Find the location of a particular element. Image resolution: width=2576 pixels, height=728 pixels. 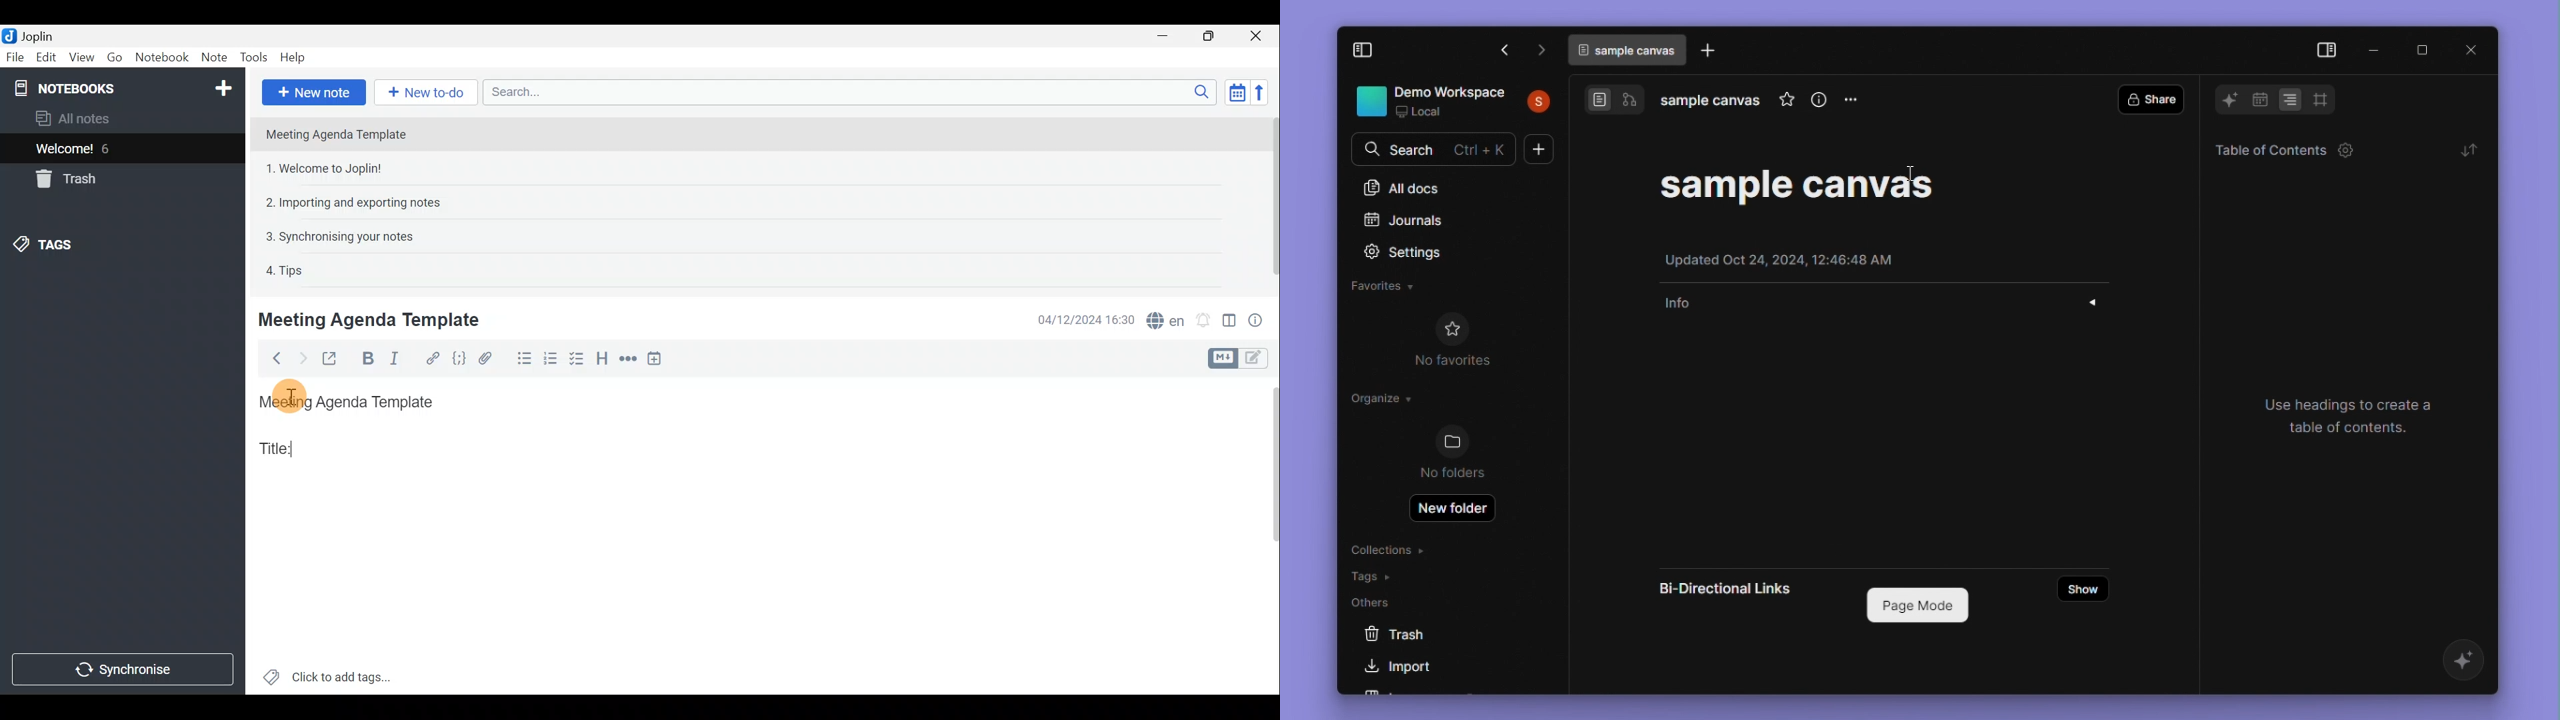

Page mode is located at coordinates (1915, 604).